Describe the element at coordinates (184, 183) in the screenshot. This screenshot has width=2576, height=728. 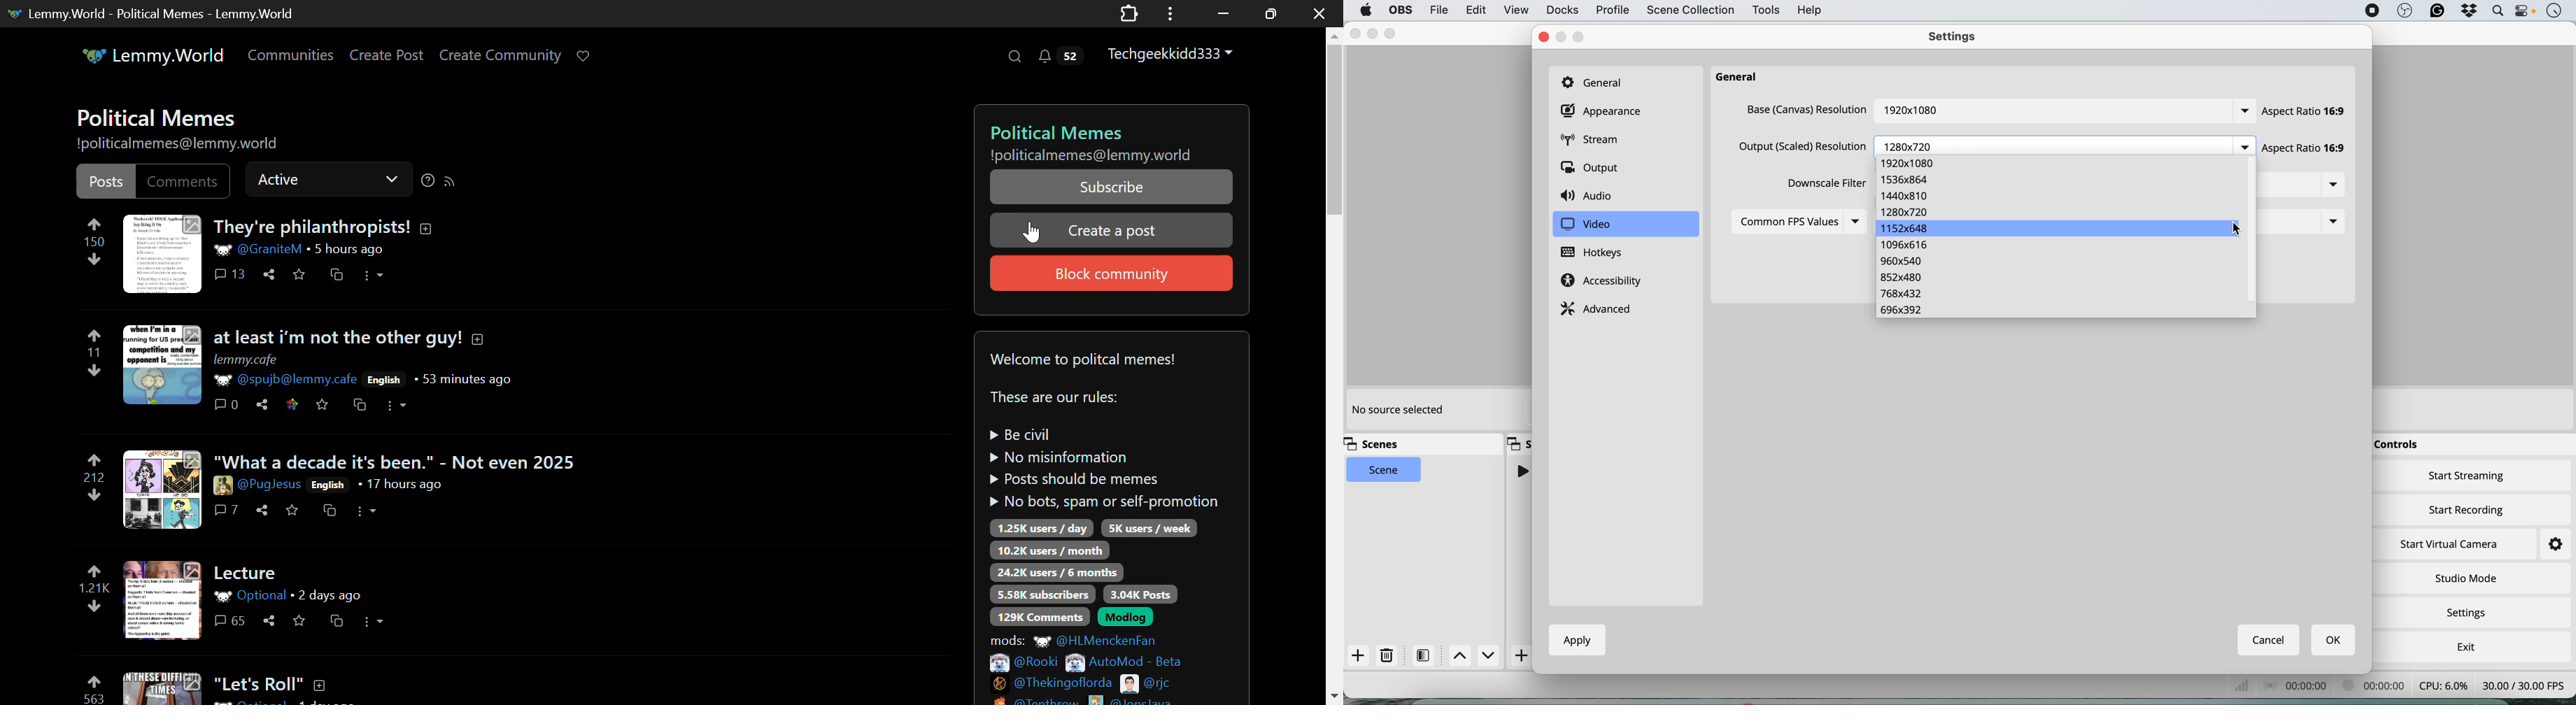
I see `Comments Filter Unselected` at that location.